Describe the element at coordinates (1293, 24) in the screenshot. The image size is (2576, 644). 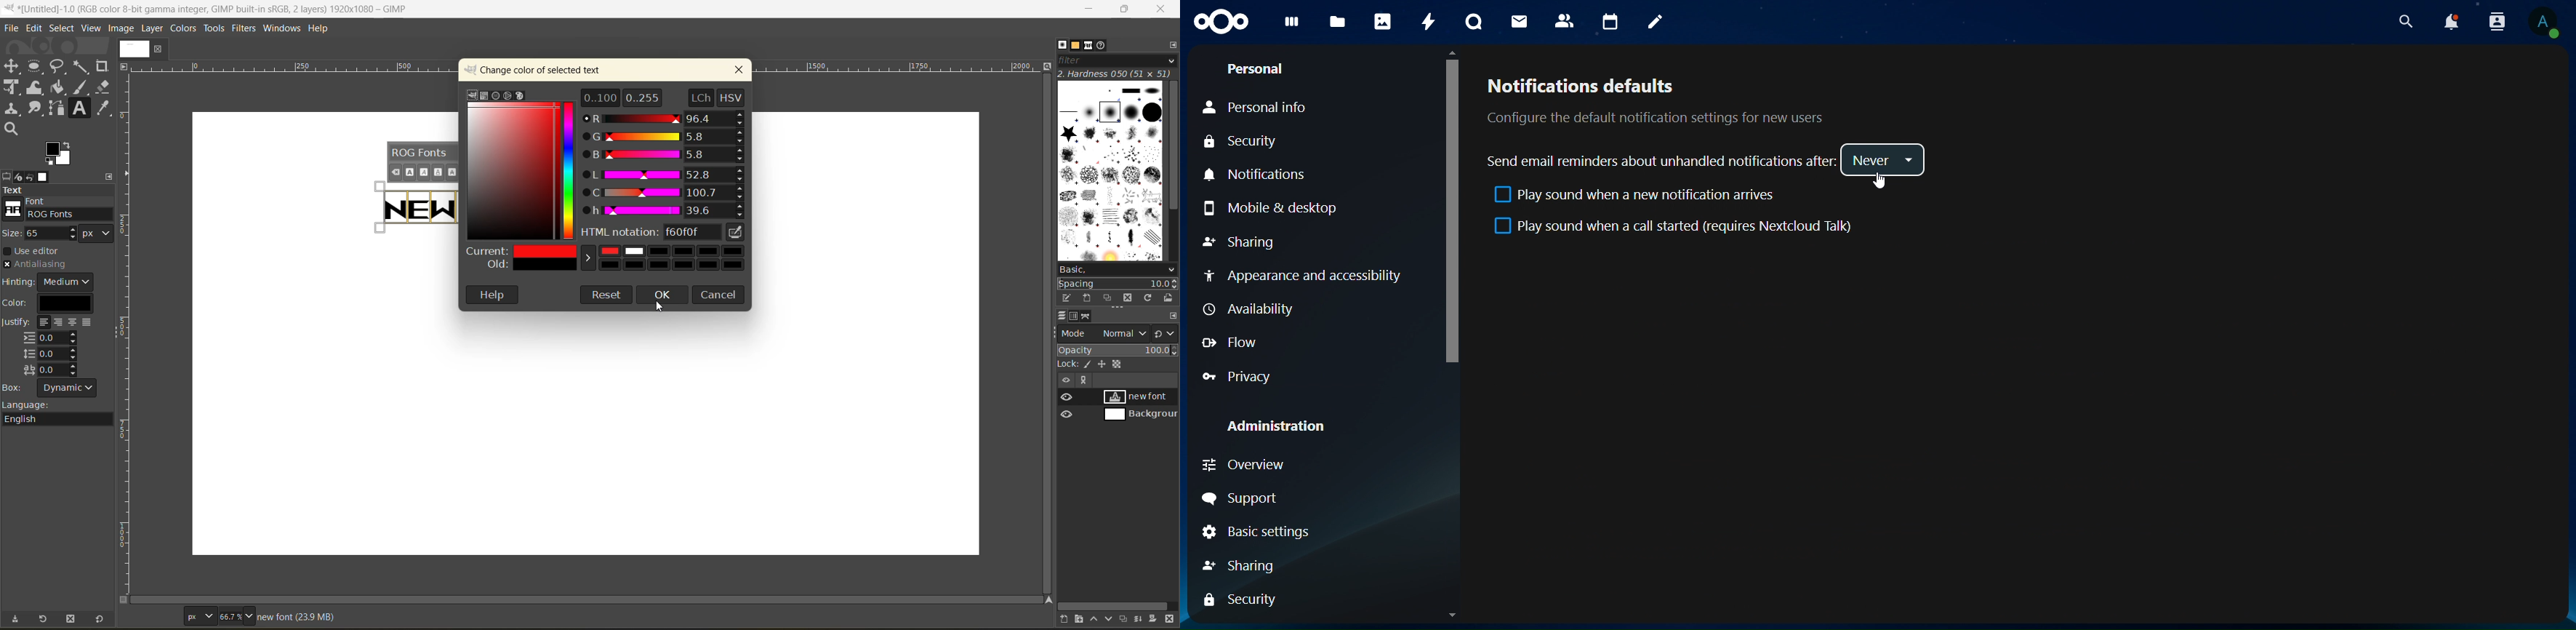
I see `dashboard` at that location.